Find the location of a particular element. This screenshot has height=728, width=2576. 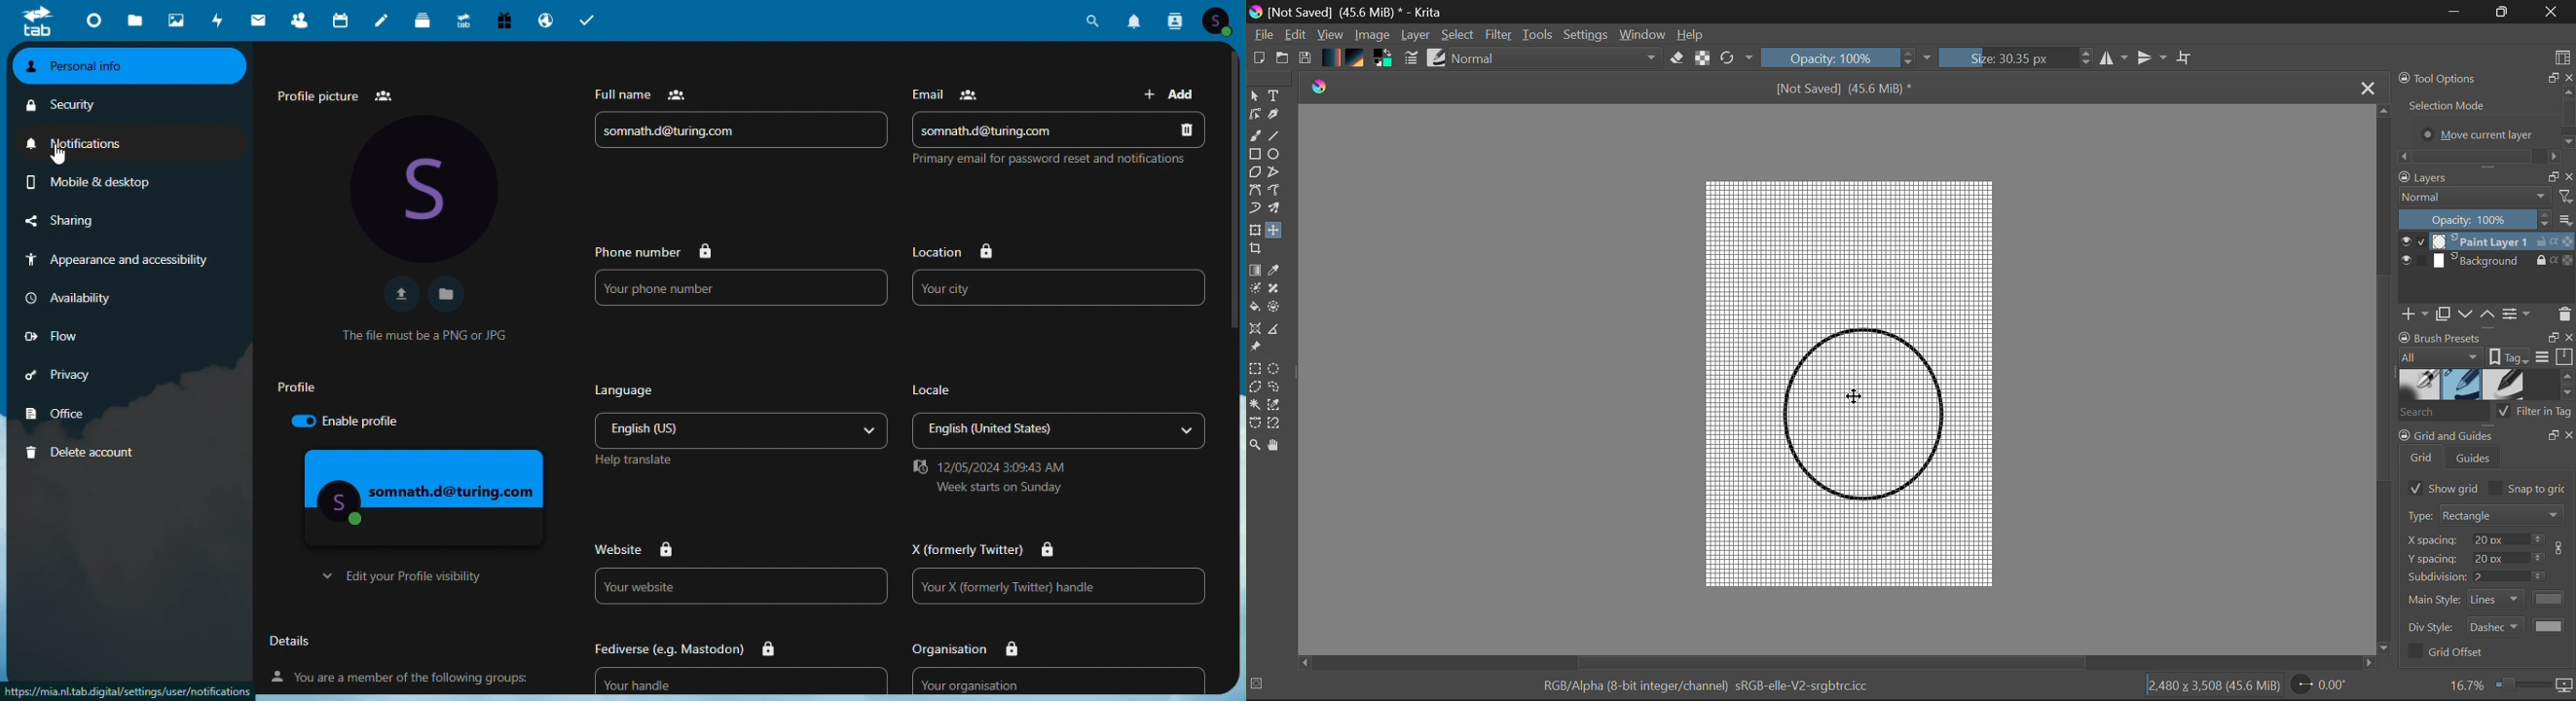

Tool Options is located at coordinates (2485, 116).